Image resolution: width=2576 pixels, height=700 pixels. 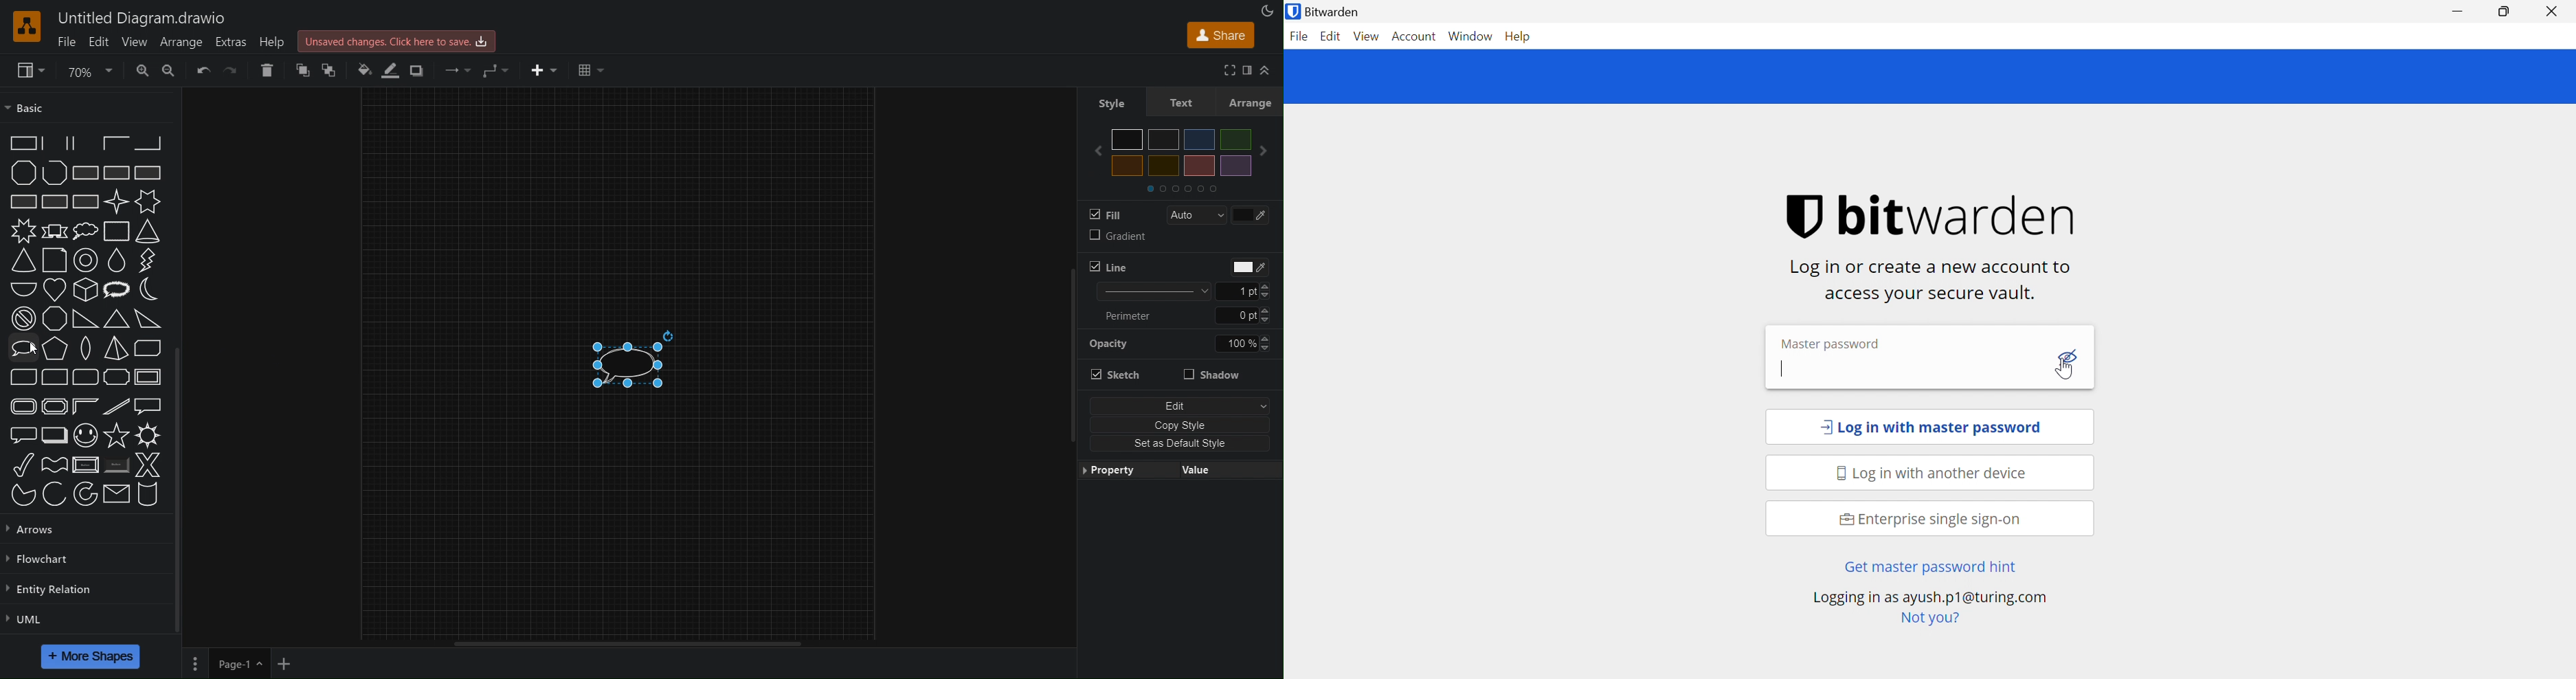 I want to click on Partial Concentric Ellipse, so click(x=85, y=495).